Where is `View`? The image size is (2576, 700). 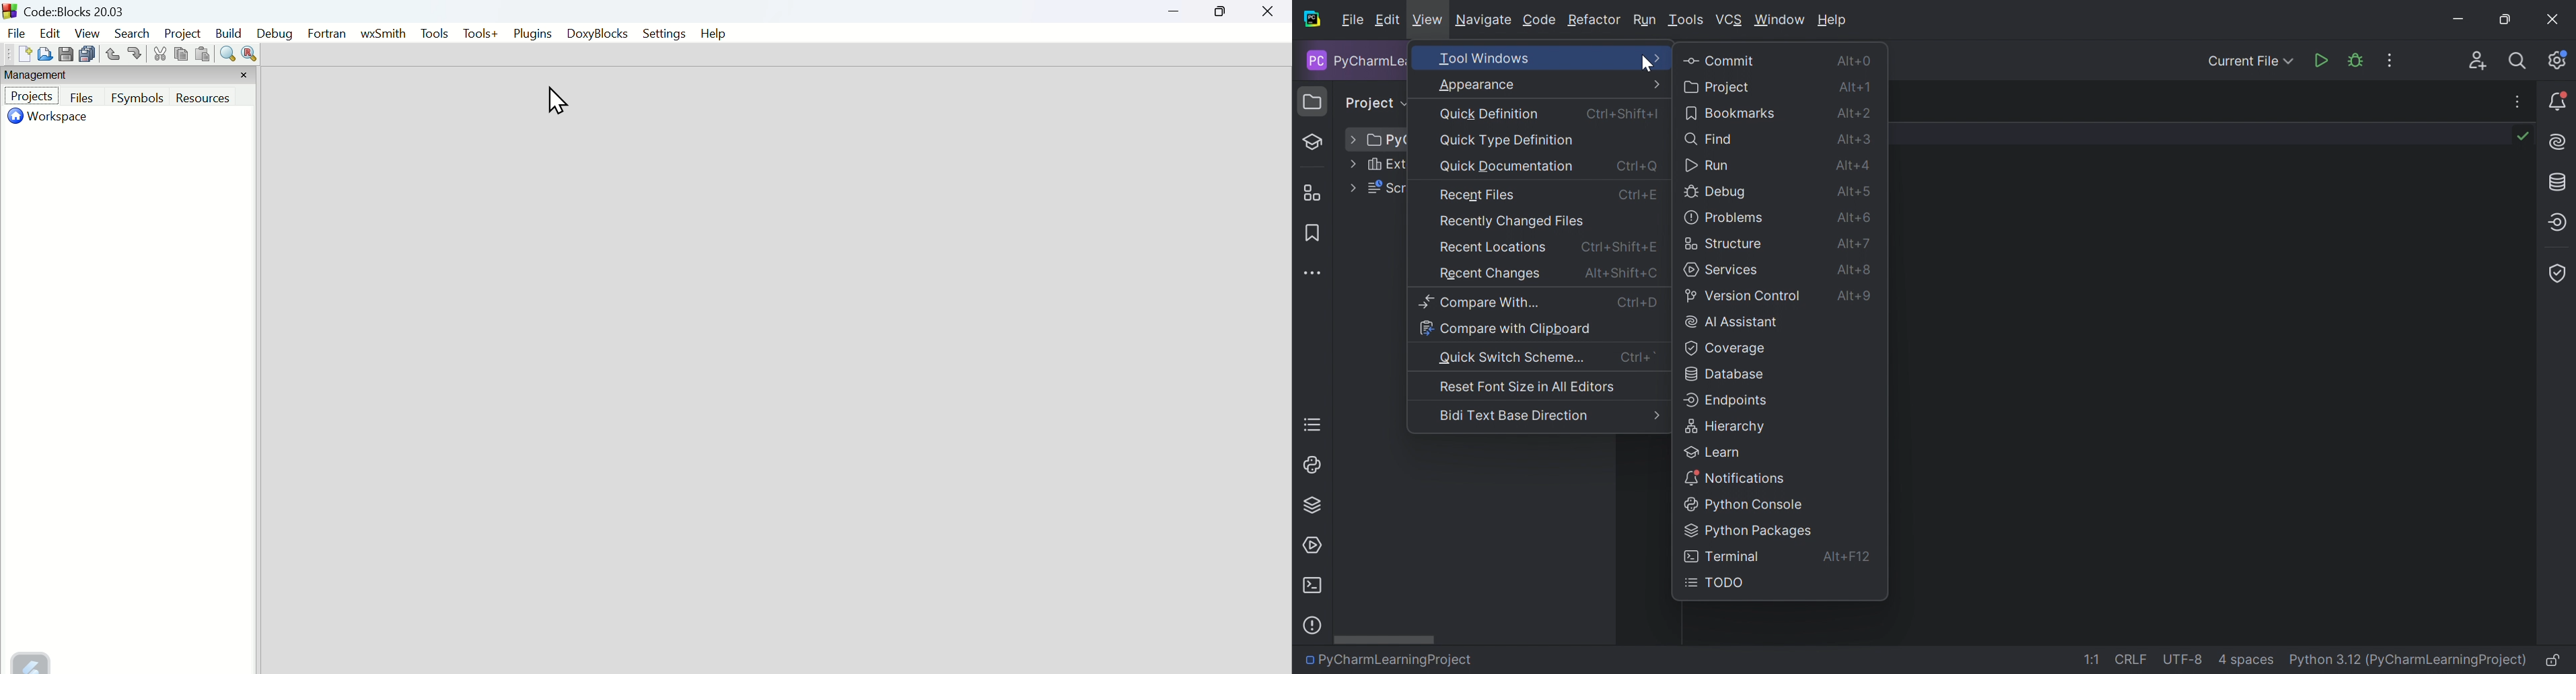 View is located at coordinates (1427, 22).